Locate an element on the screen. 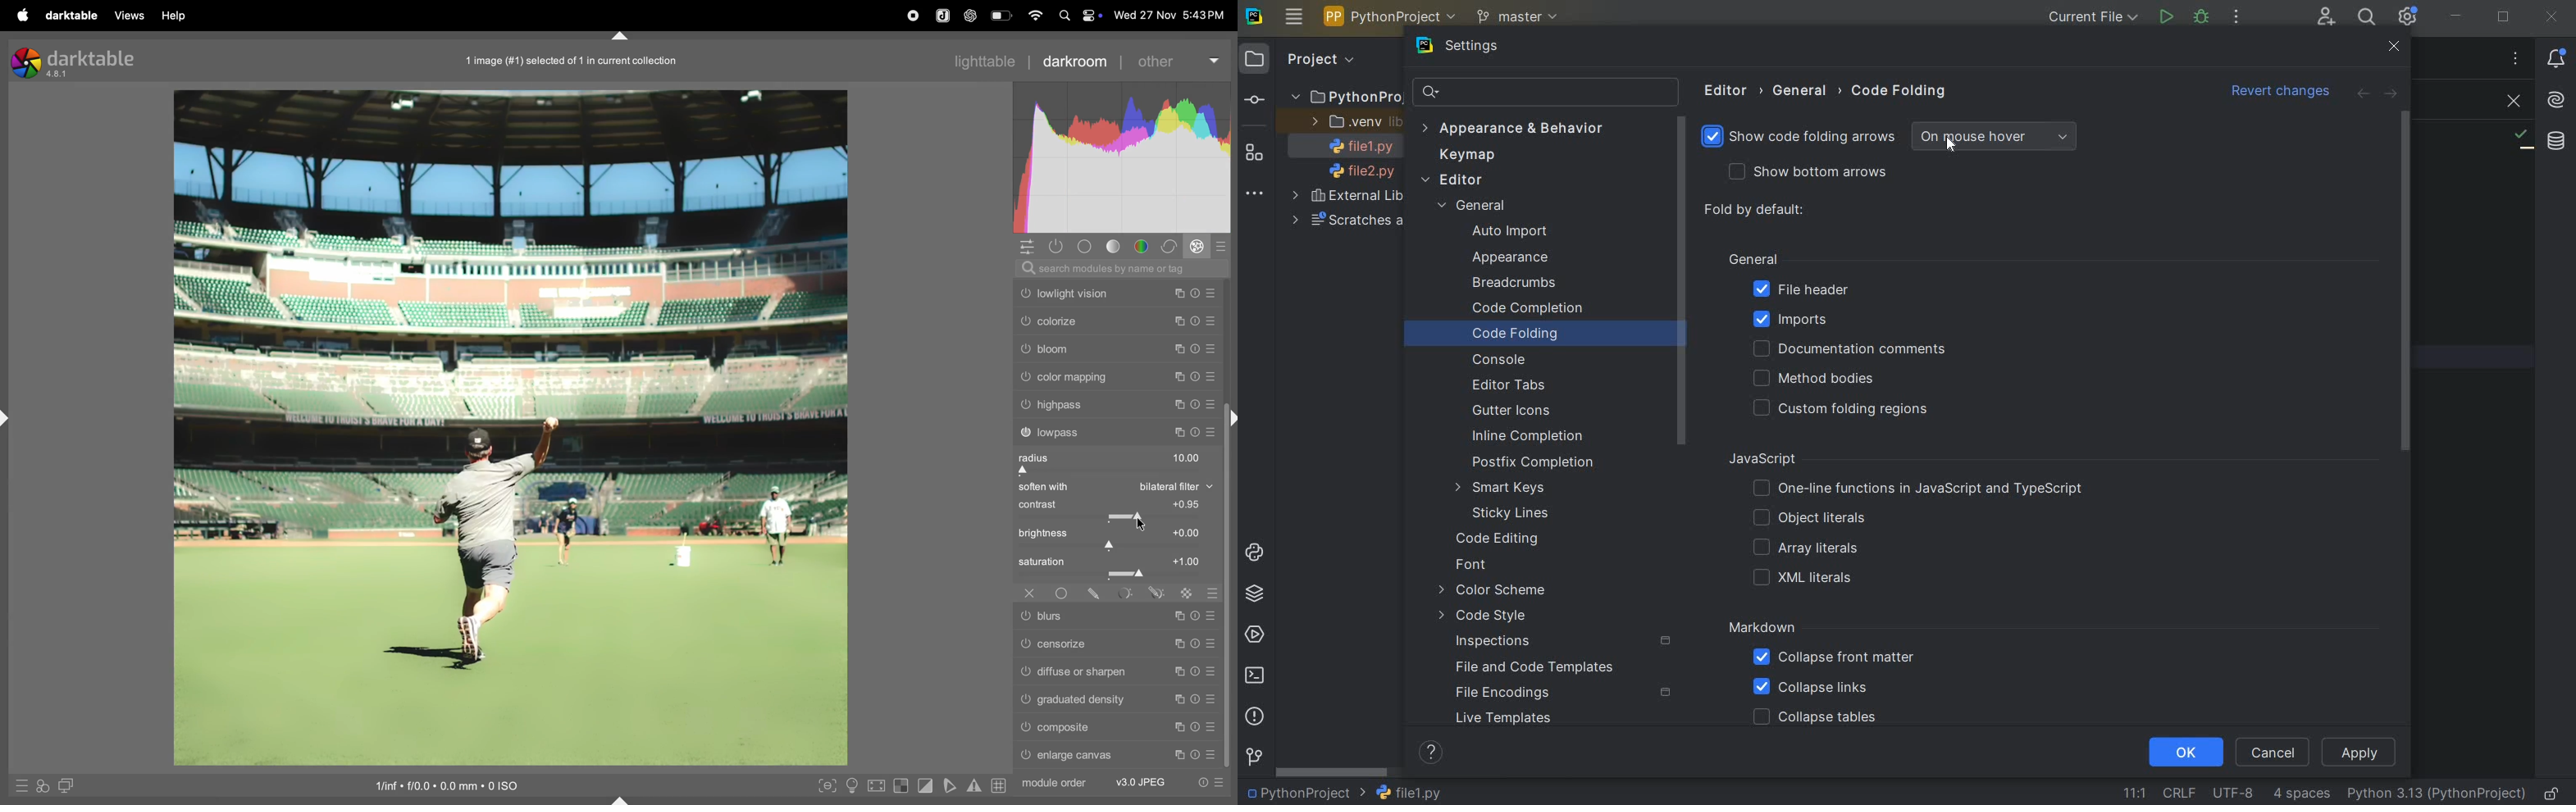 The width and height of the screenshot is (2576, 812). censorize is located at coordinates (1118, 642).